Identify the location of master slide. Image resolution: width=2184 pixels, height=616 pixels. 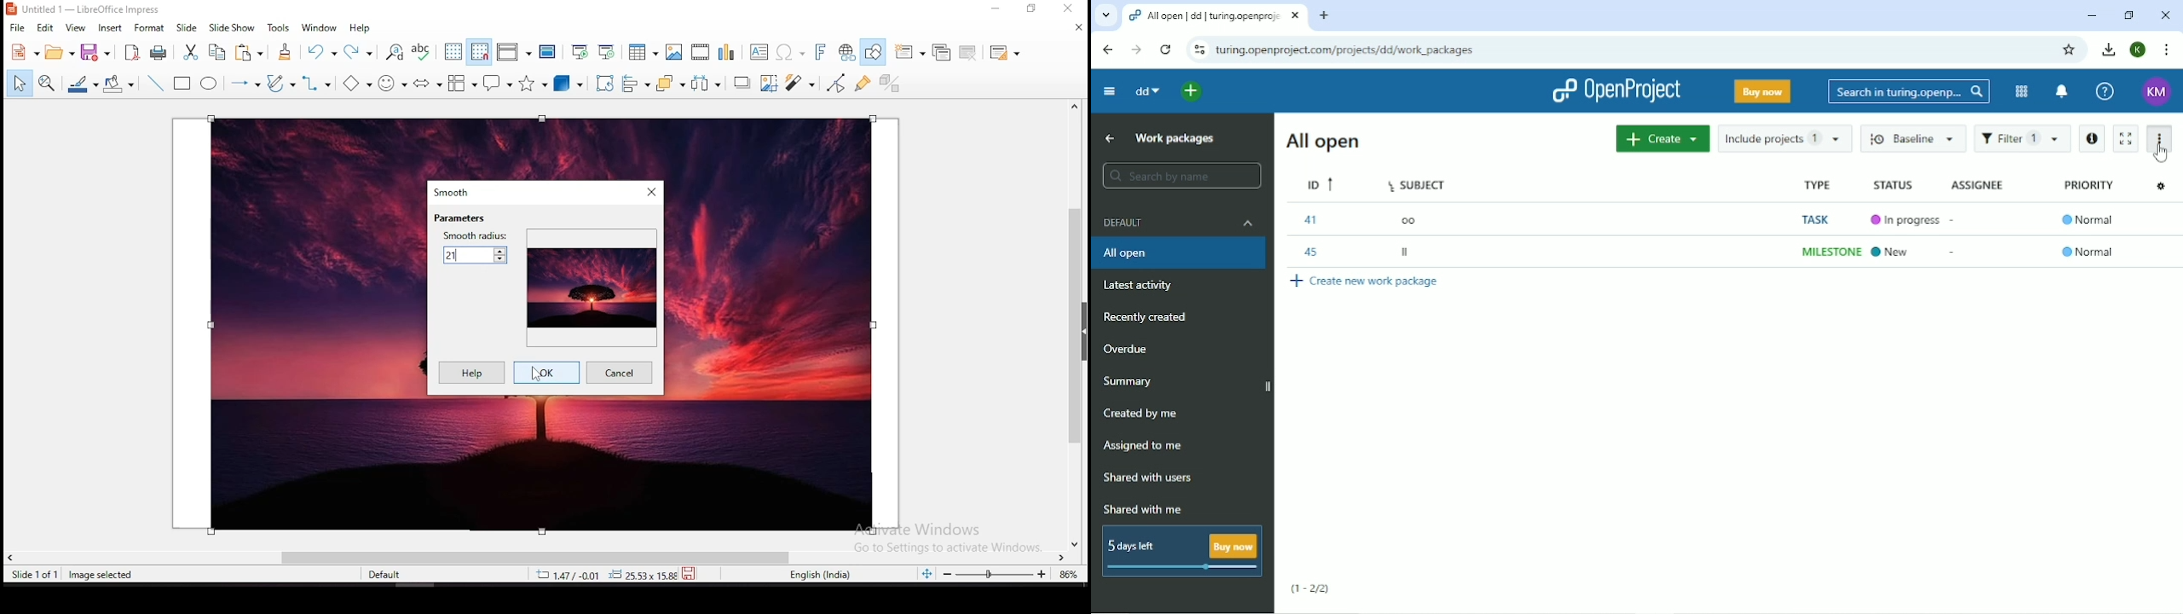
(547, 51).